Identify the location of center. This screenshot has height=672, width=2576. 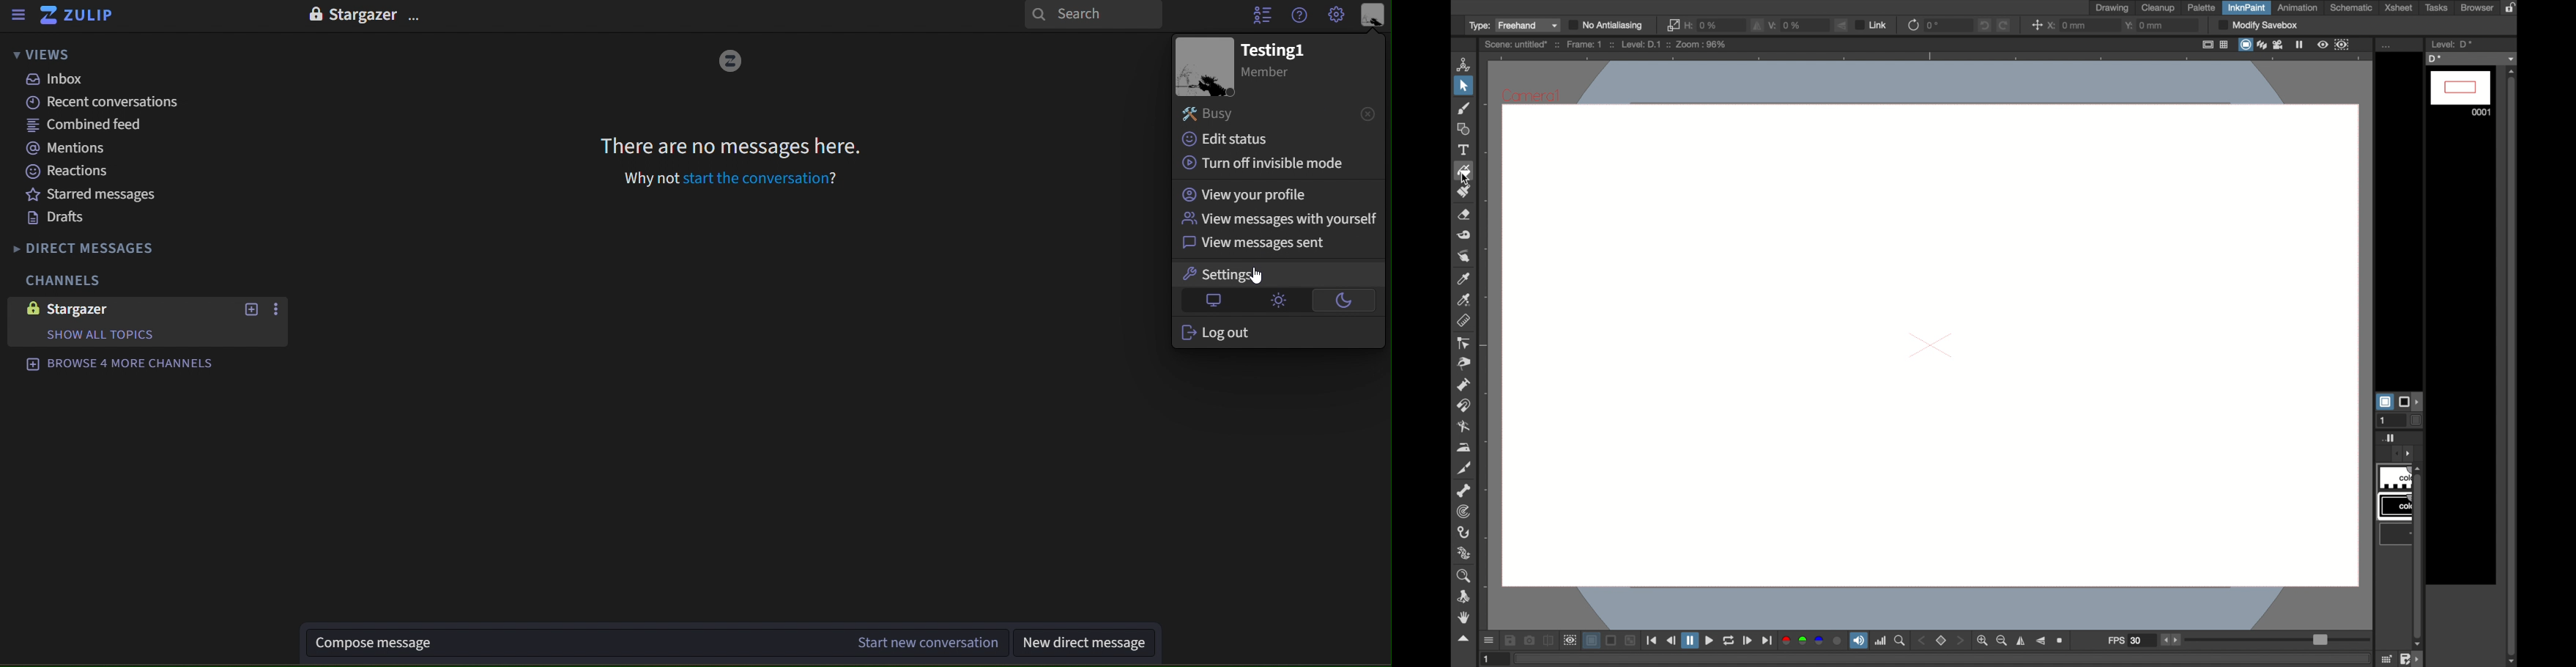
(2035, 25).